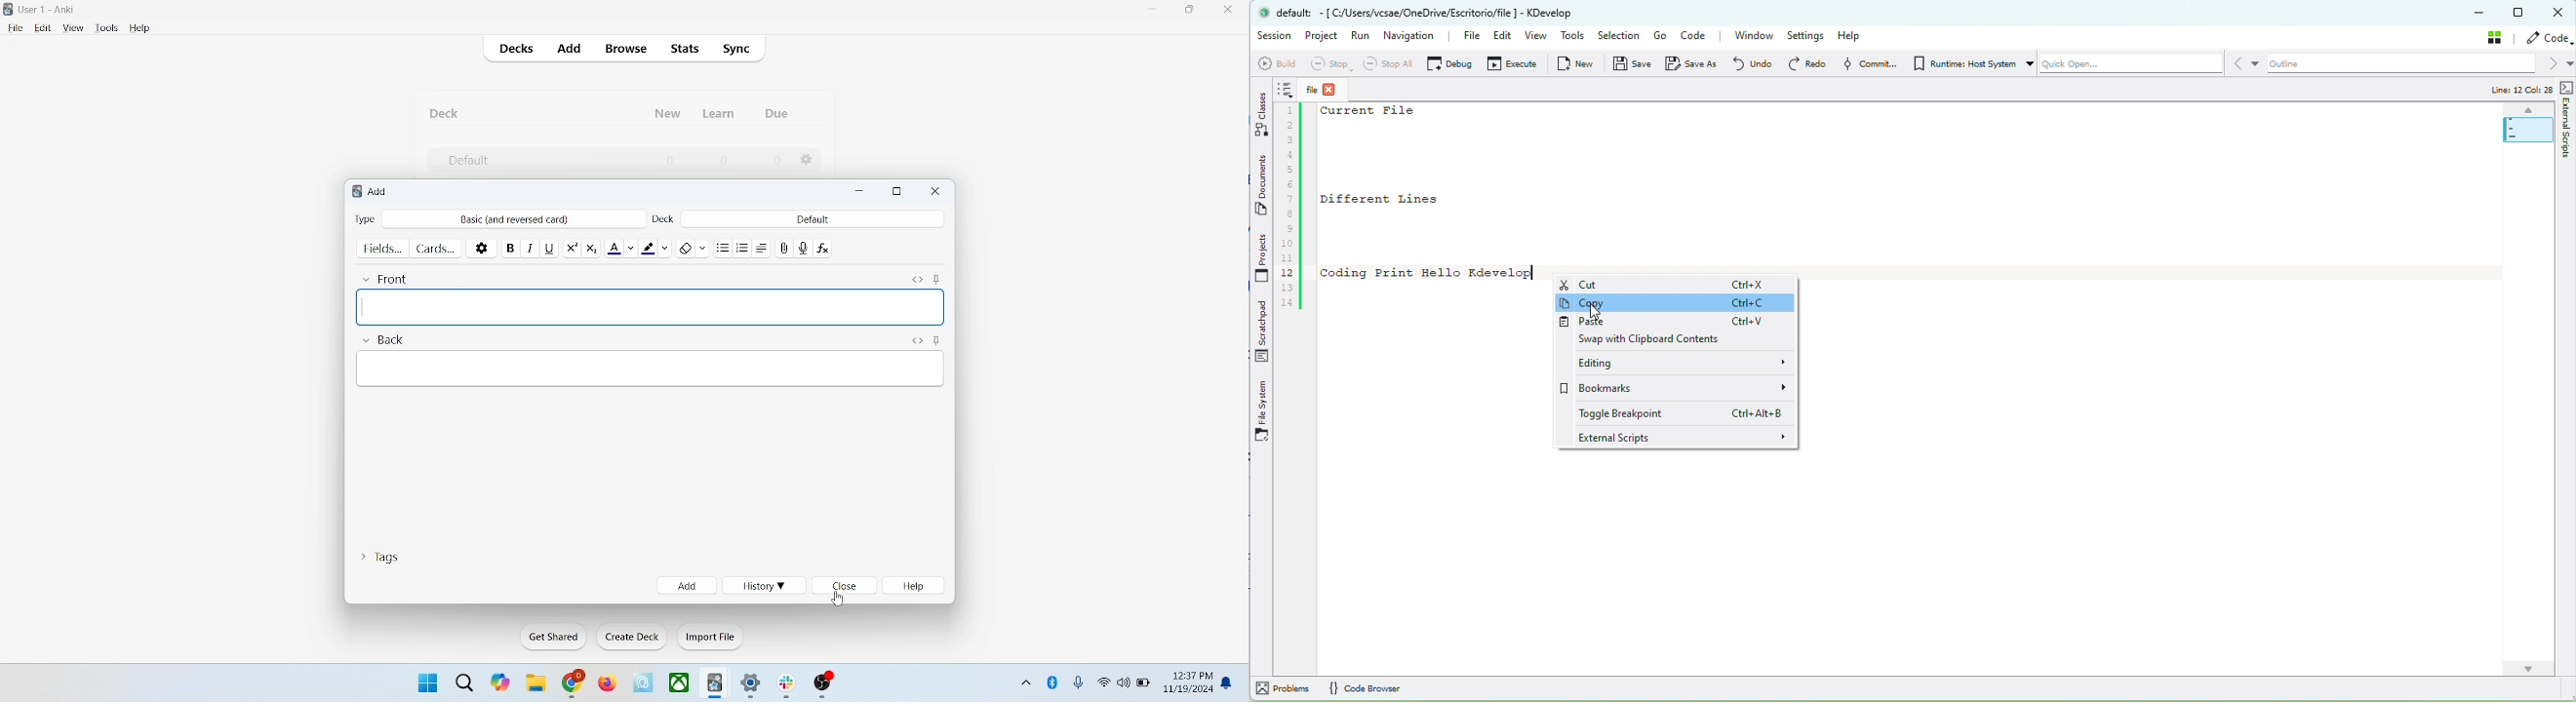  I want to click on minimize, so click(1154, 10).